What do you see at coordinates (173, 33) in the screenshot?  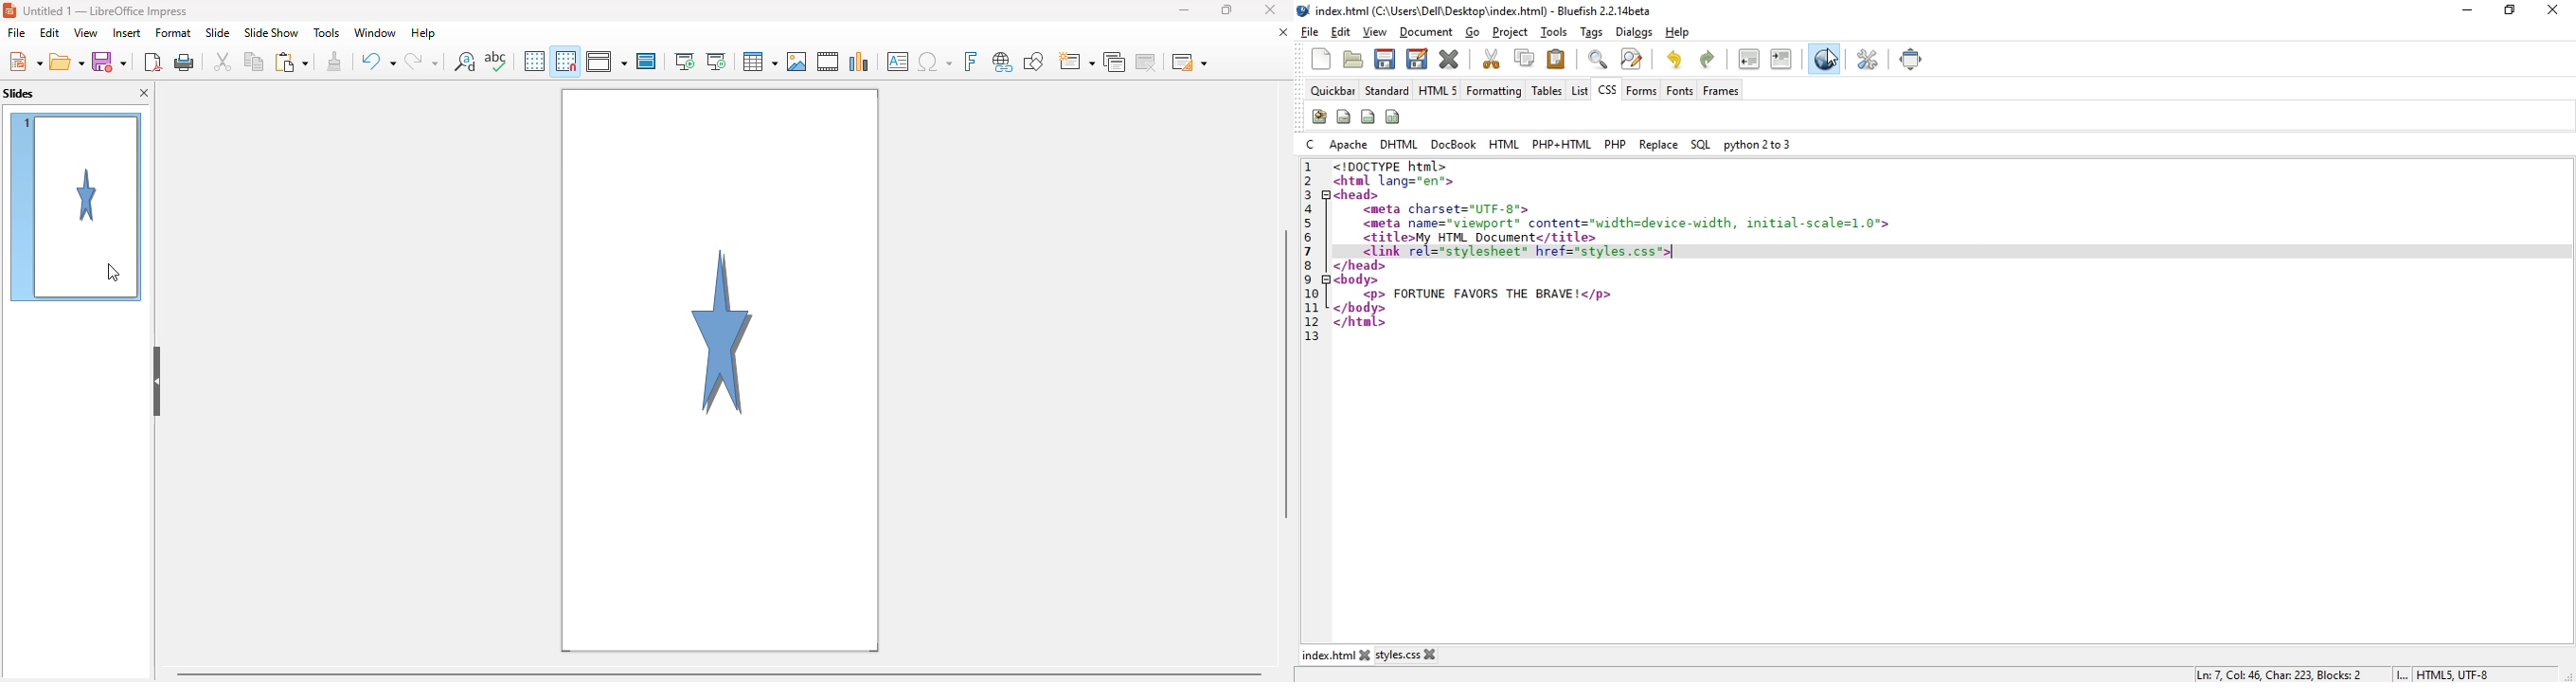 I see `format` at bounding box center [173, 33].